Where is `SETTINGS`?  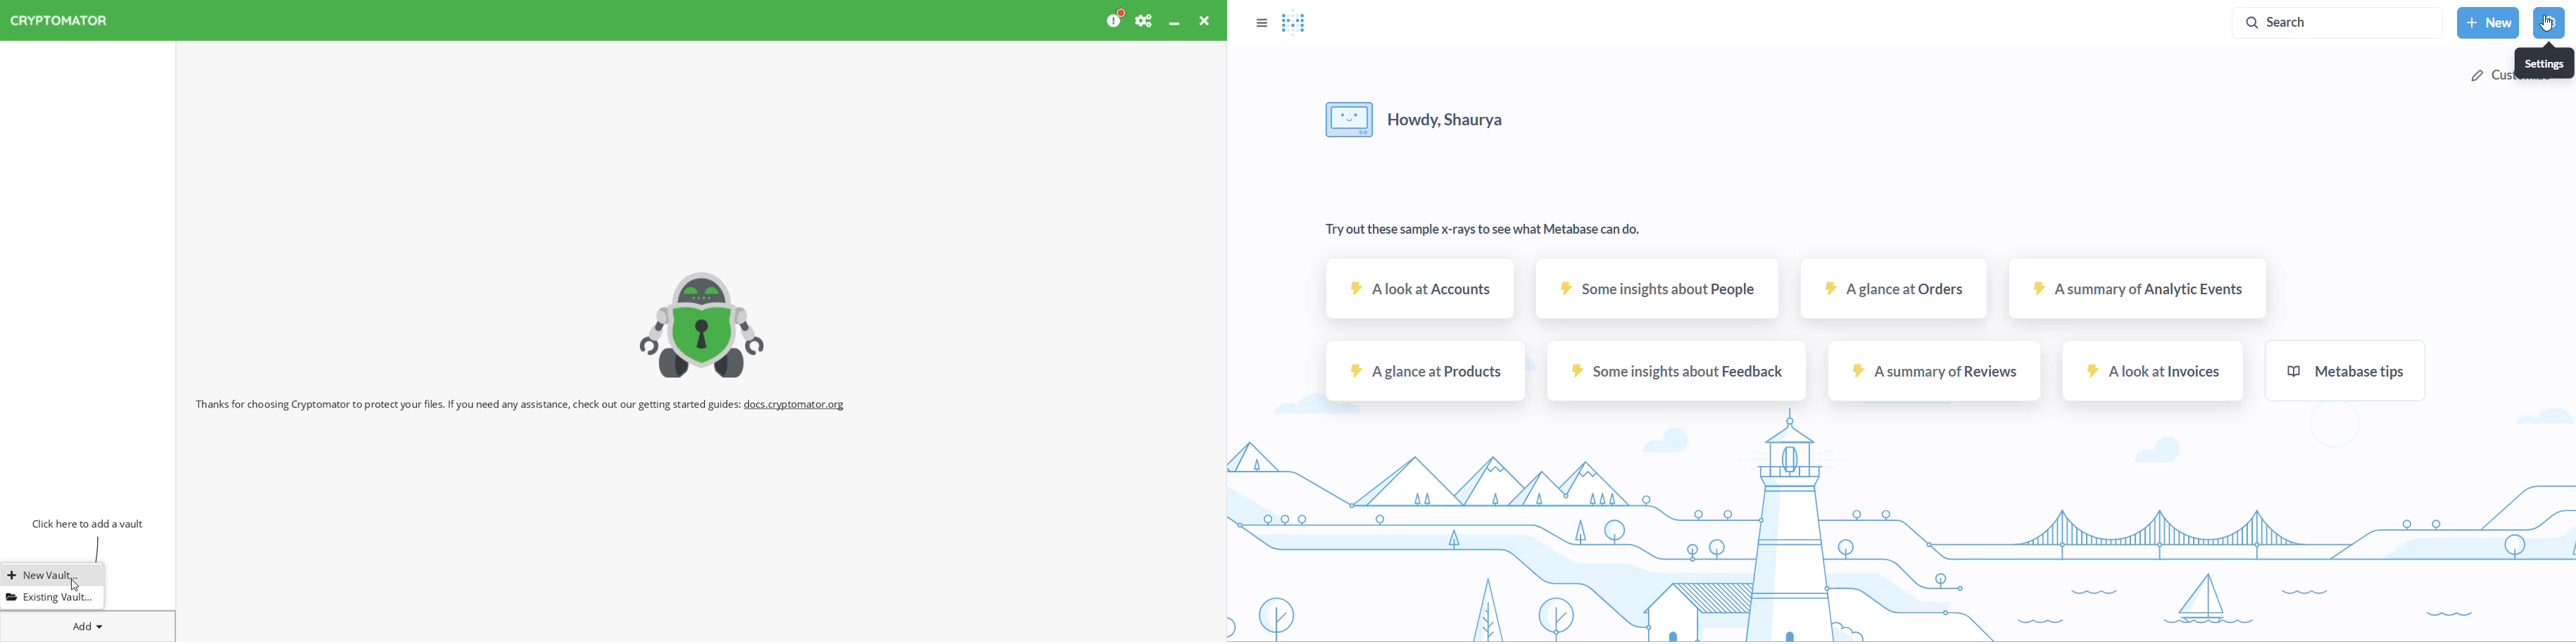 SETTINGS is located at coordinates (2544, 64).